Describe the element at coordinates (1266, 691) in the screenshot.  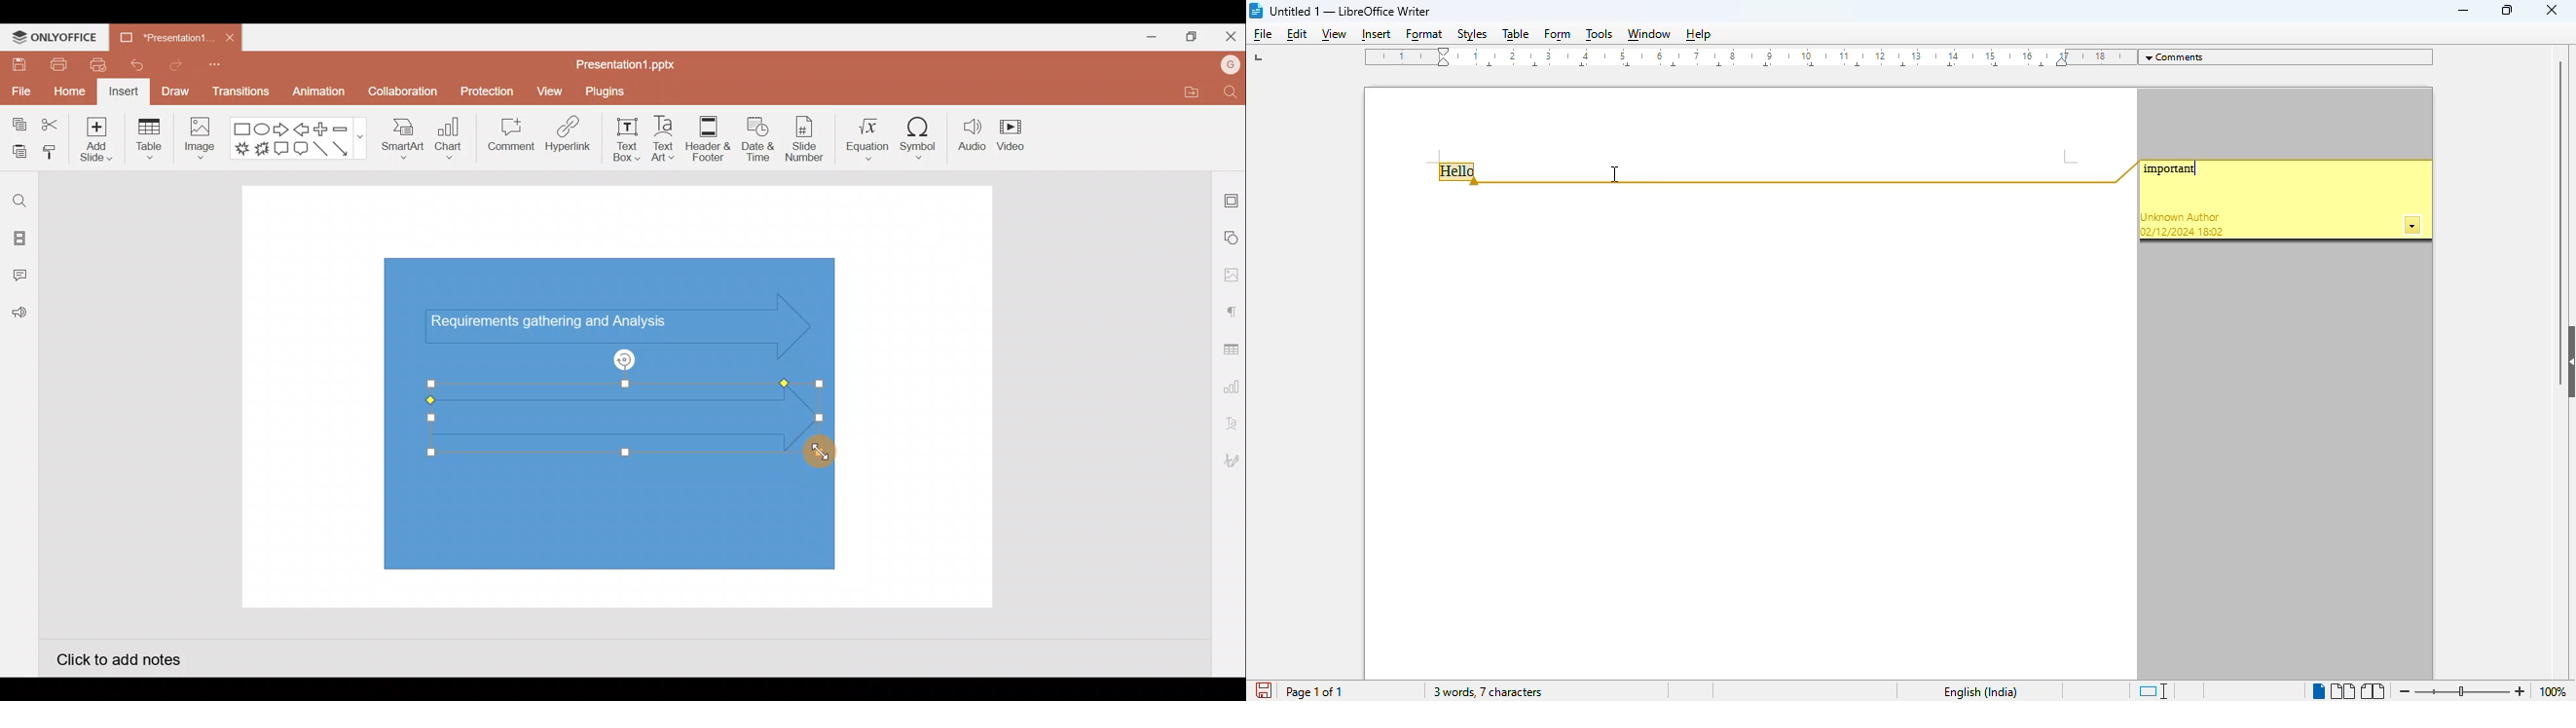
I see `click to save document` at that location.